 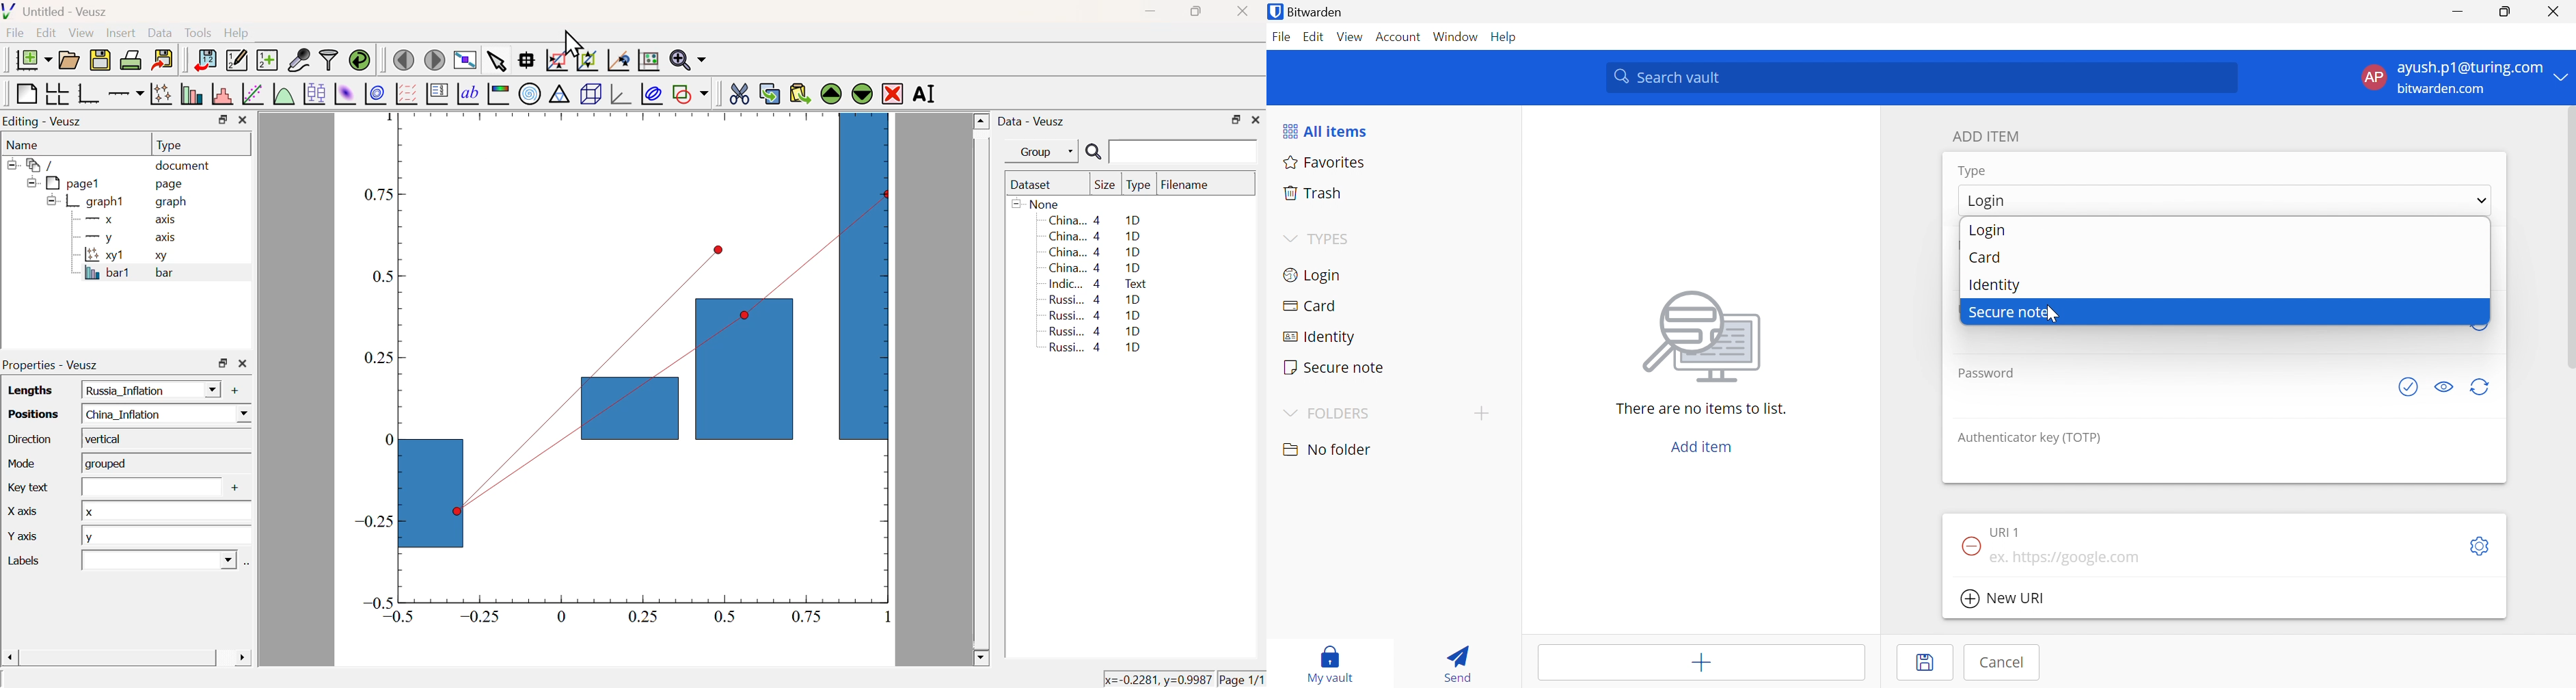 I want to click on All items, so click(x=1328, y=133).